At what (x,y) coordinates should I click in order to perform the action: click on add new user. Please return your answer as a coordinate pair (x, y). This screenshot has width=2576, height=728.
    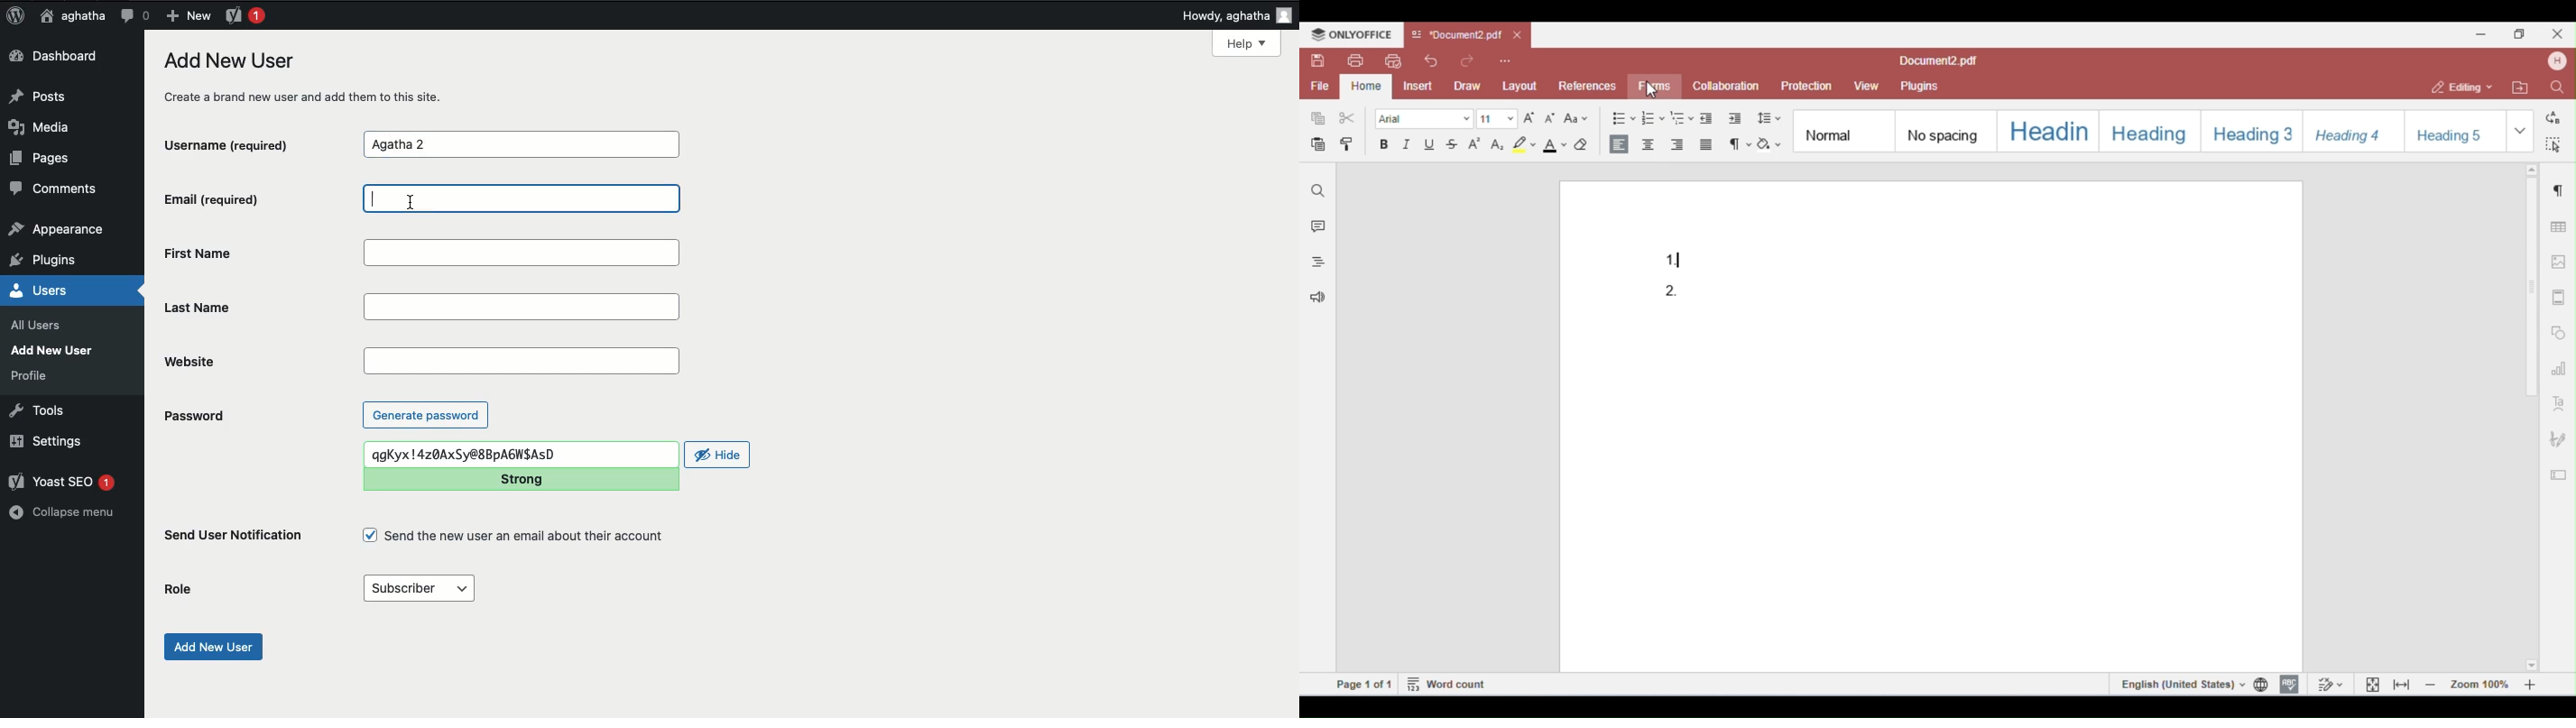
    Looking at the image, I should click on (56, 350).